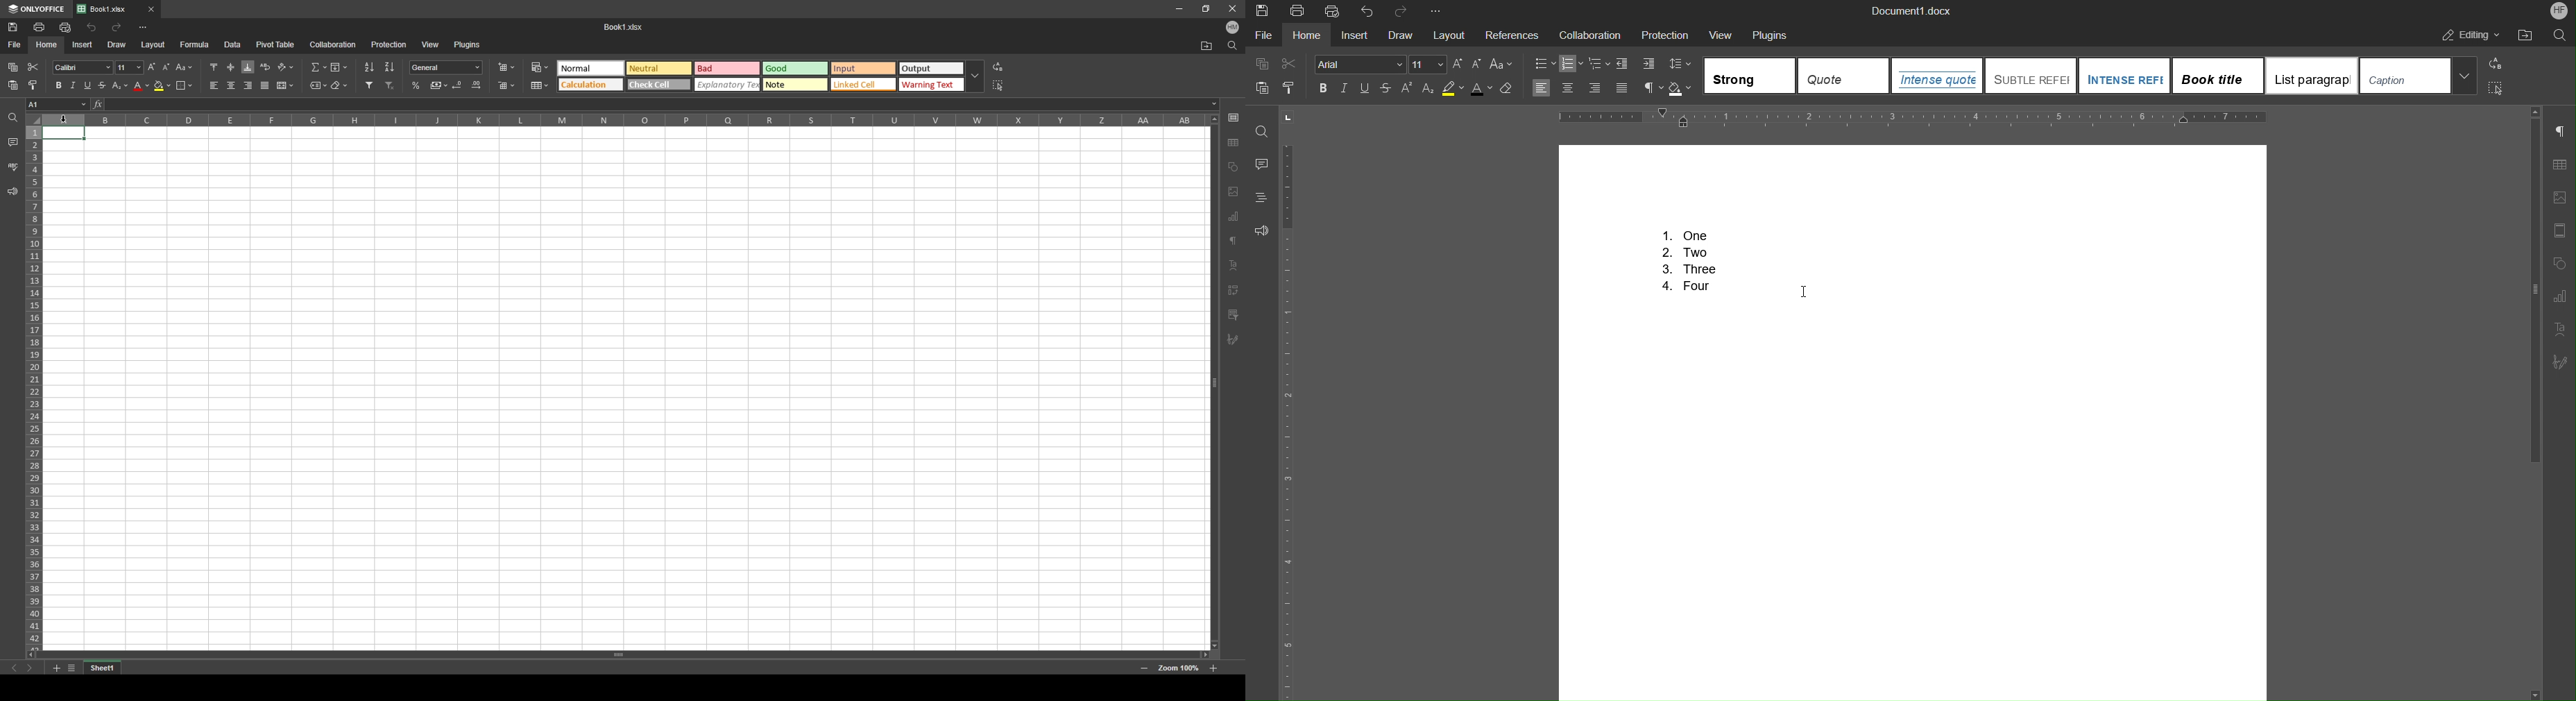 Image resolution: width=2576 pixels, height=728 pixels. Describe the element at coordinates (625, 389) in the screenshot. I see `spreadsheet` at that location.